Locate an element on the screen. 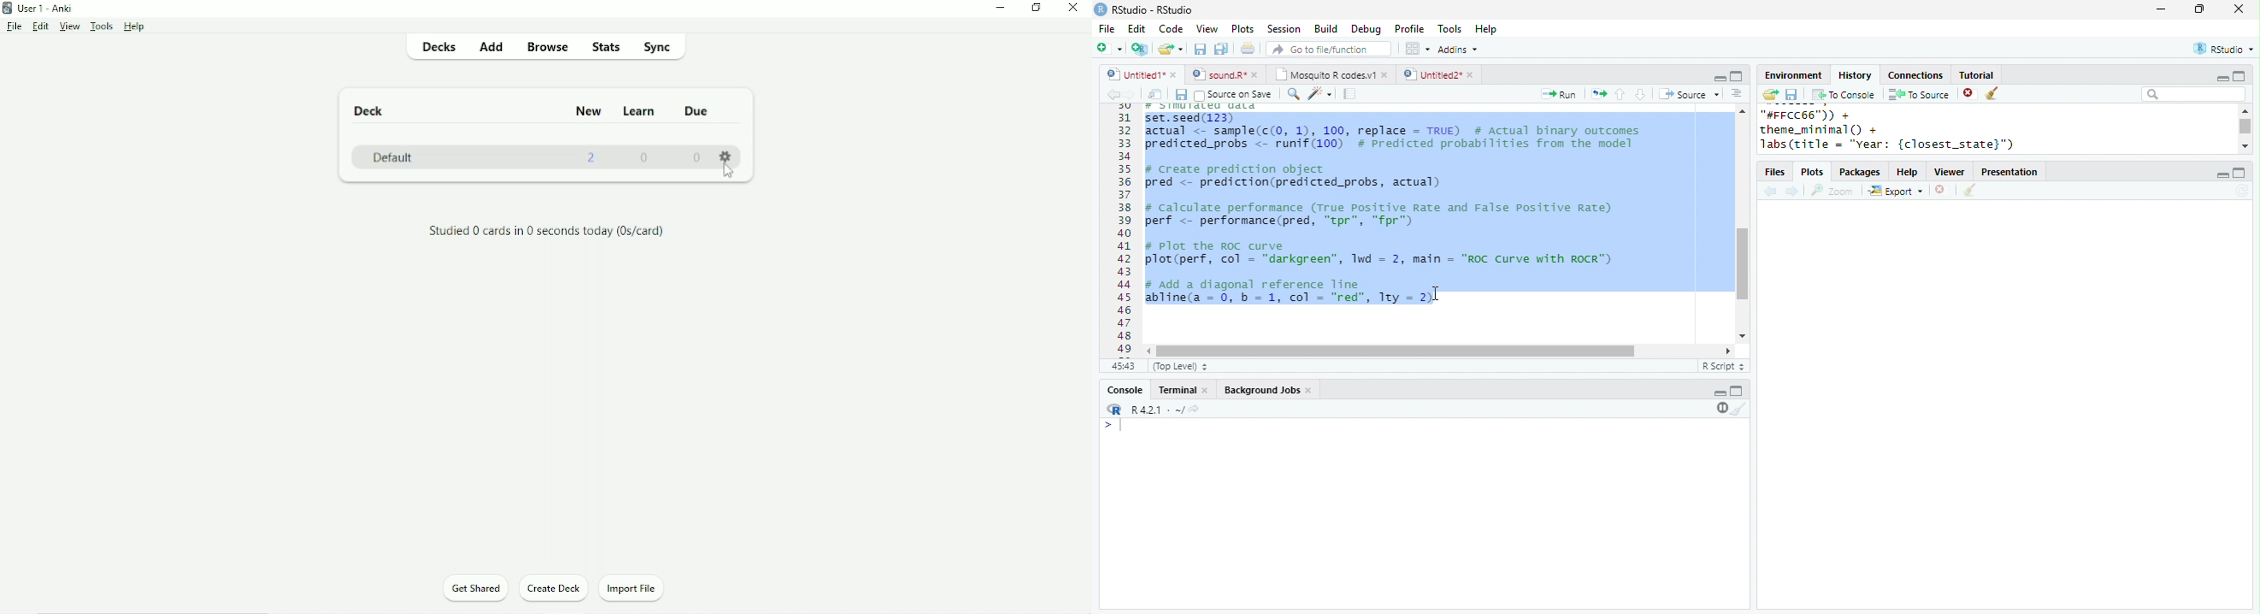 This screenshot has height=616, width=2268. maximize is located at coordinates (1737, 390).